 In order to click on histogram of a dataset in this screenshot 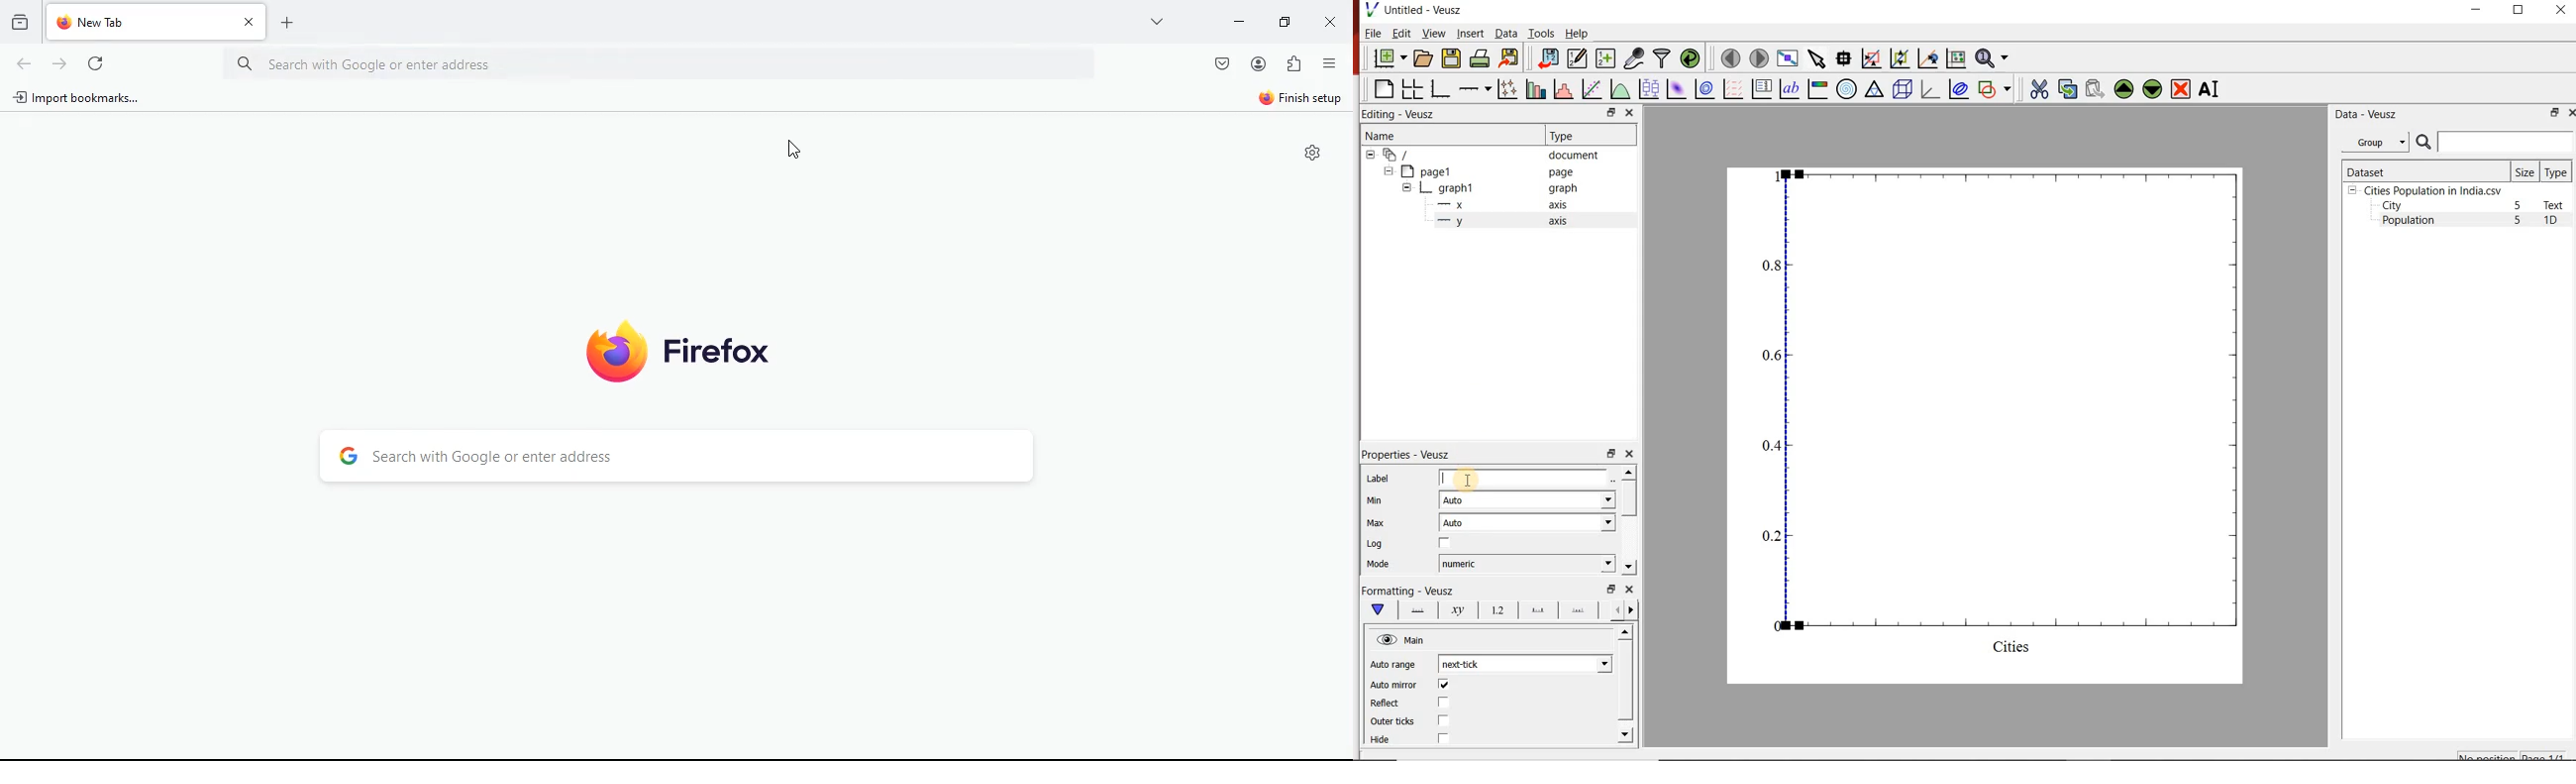, I will do `click(1561, 89)`.